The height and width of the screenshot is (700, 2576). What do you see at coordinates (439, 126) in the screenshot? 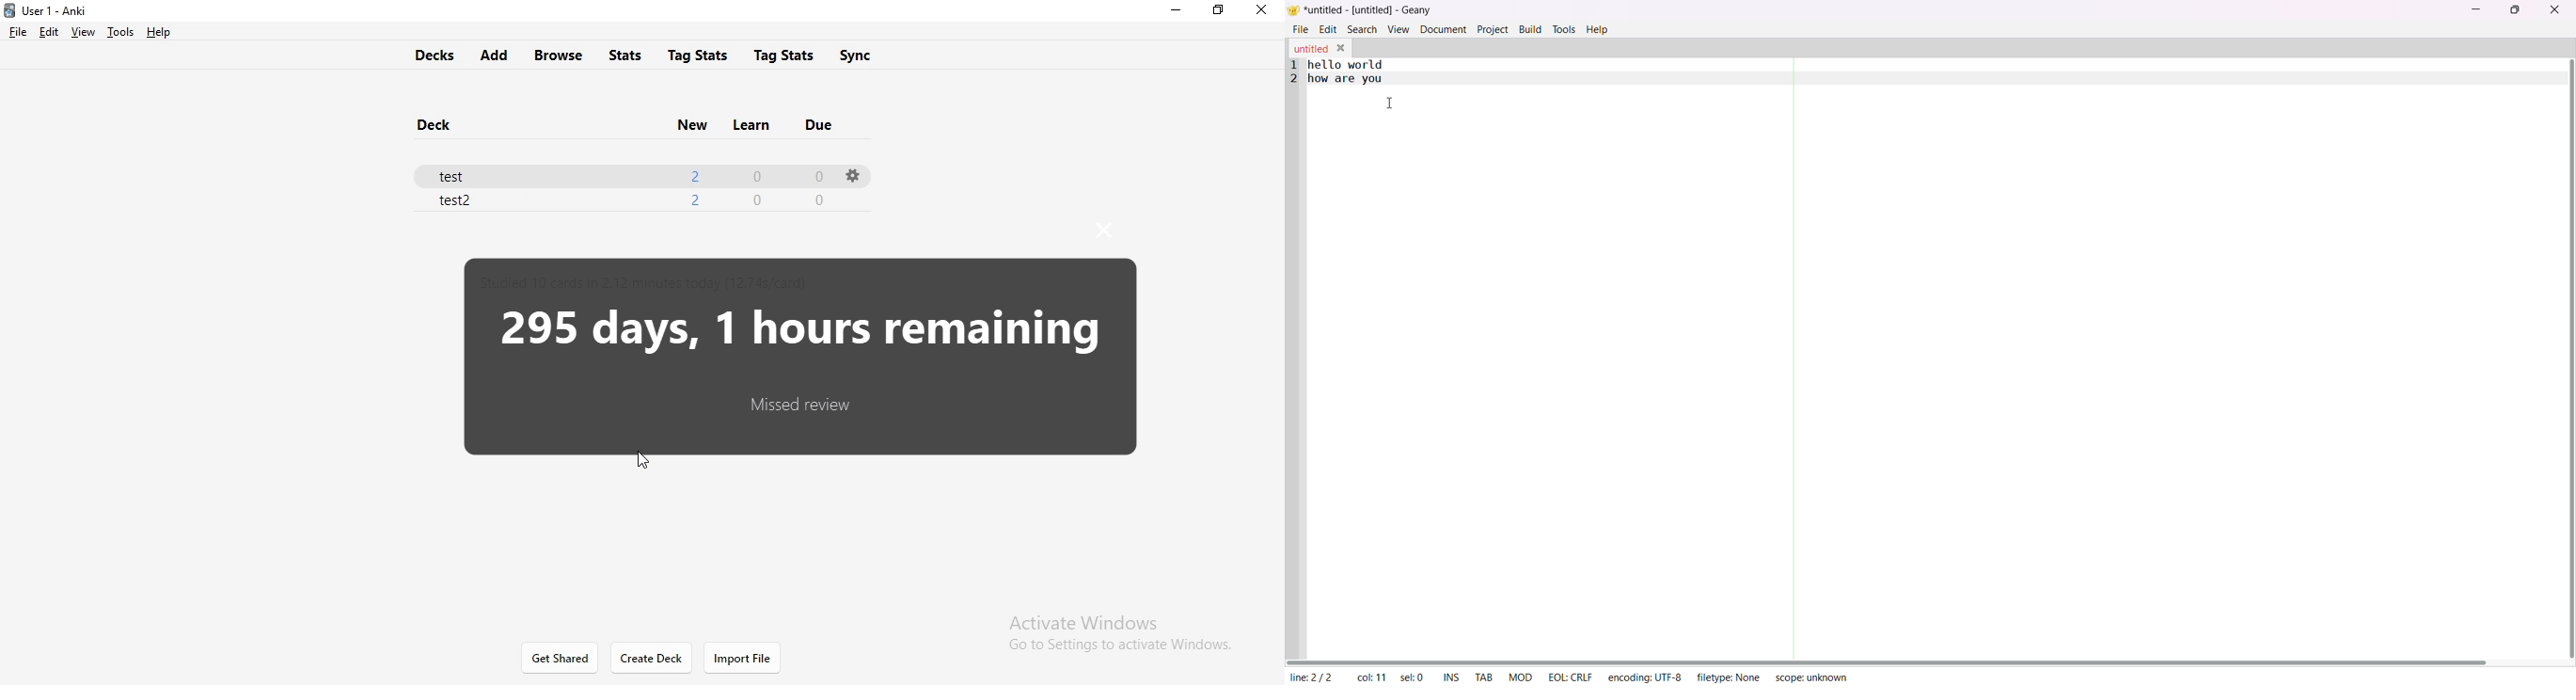
I see `deck` at bounding box center [439, 126].